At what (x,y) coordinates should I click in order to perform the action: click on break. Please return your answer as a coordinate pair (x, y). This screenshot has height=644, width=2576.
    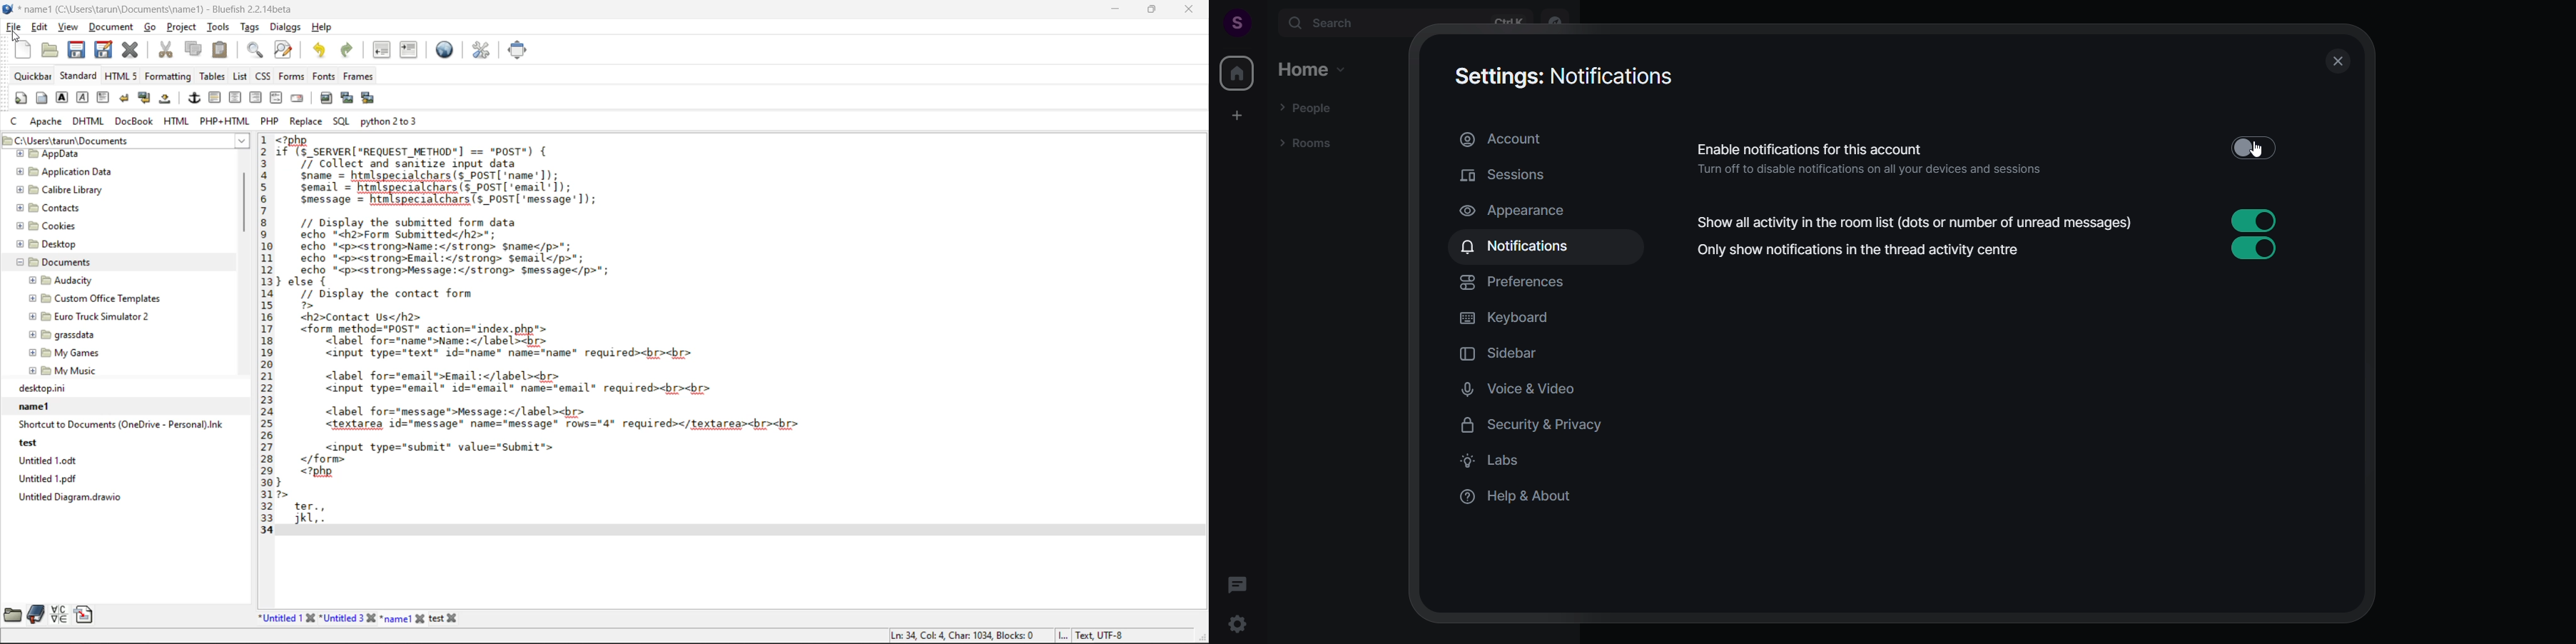
    Looking at the image, I should click on (127, 100).